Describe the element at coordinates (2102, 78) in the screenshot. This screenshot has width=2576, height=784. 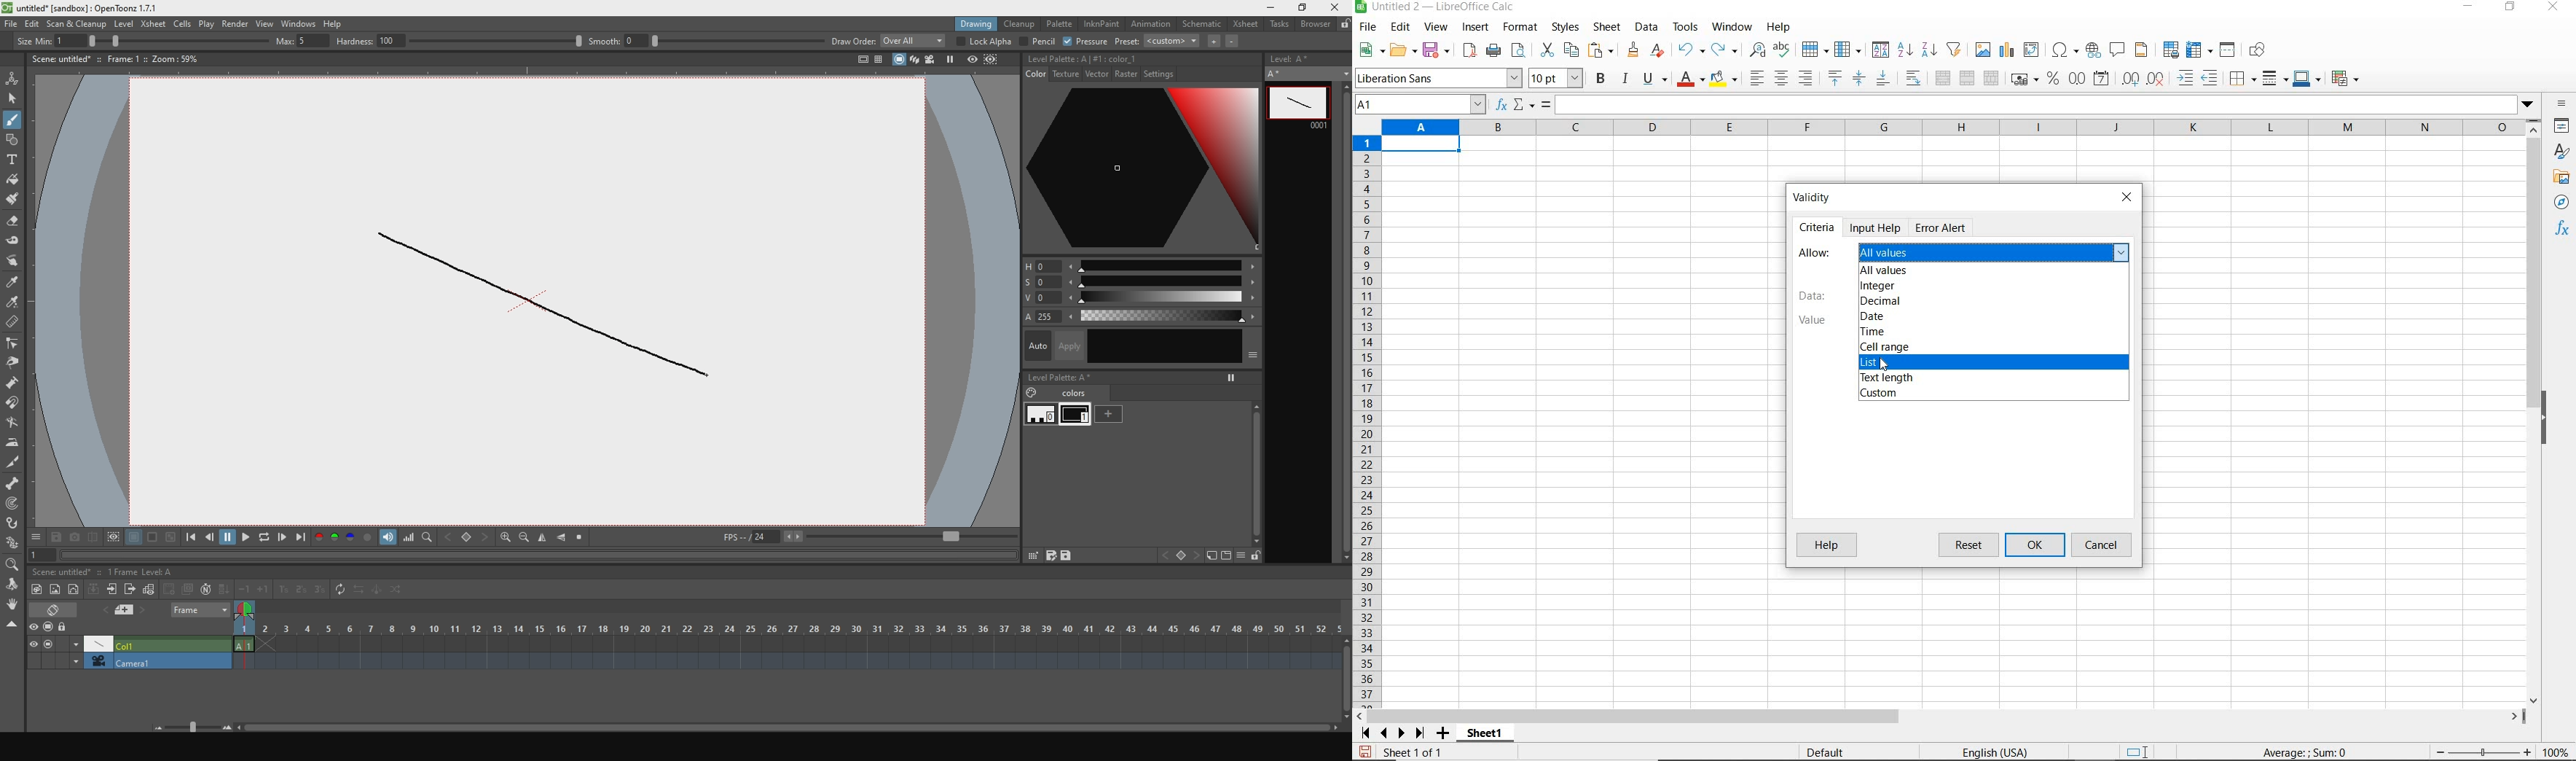
I see `format as date` at that location.